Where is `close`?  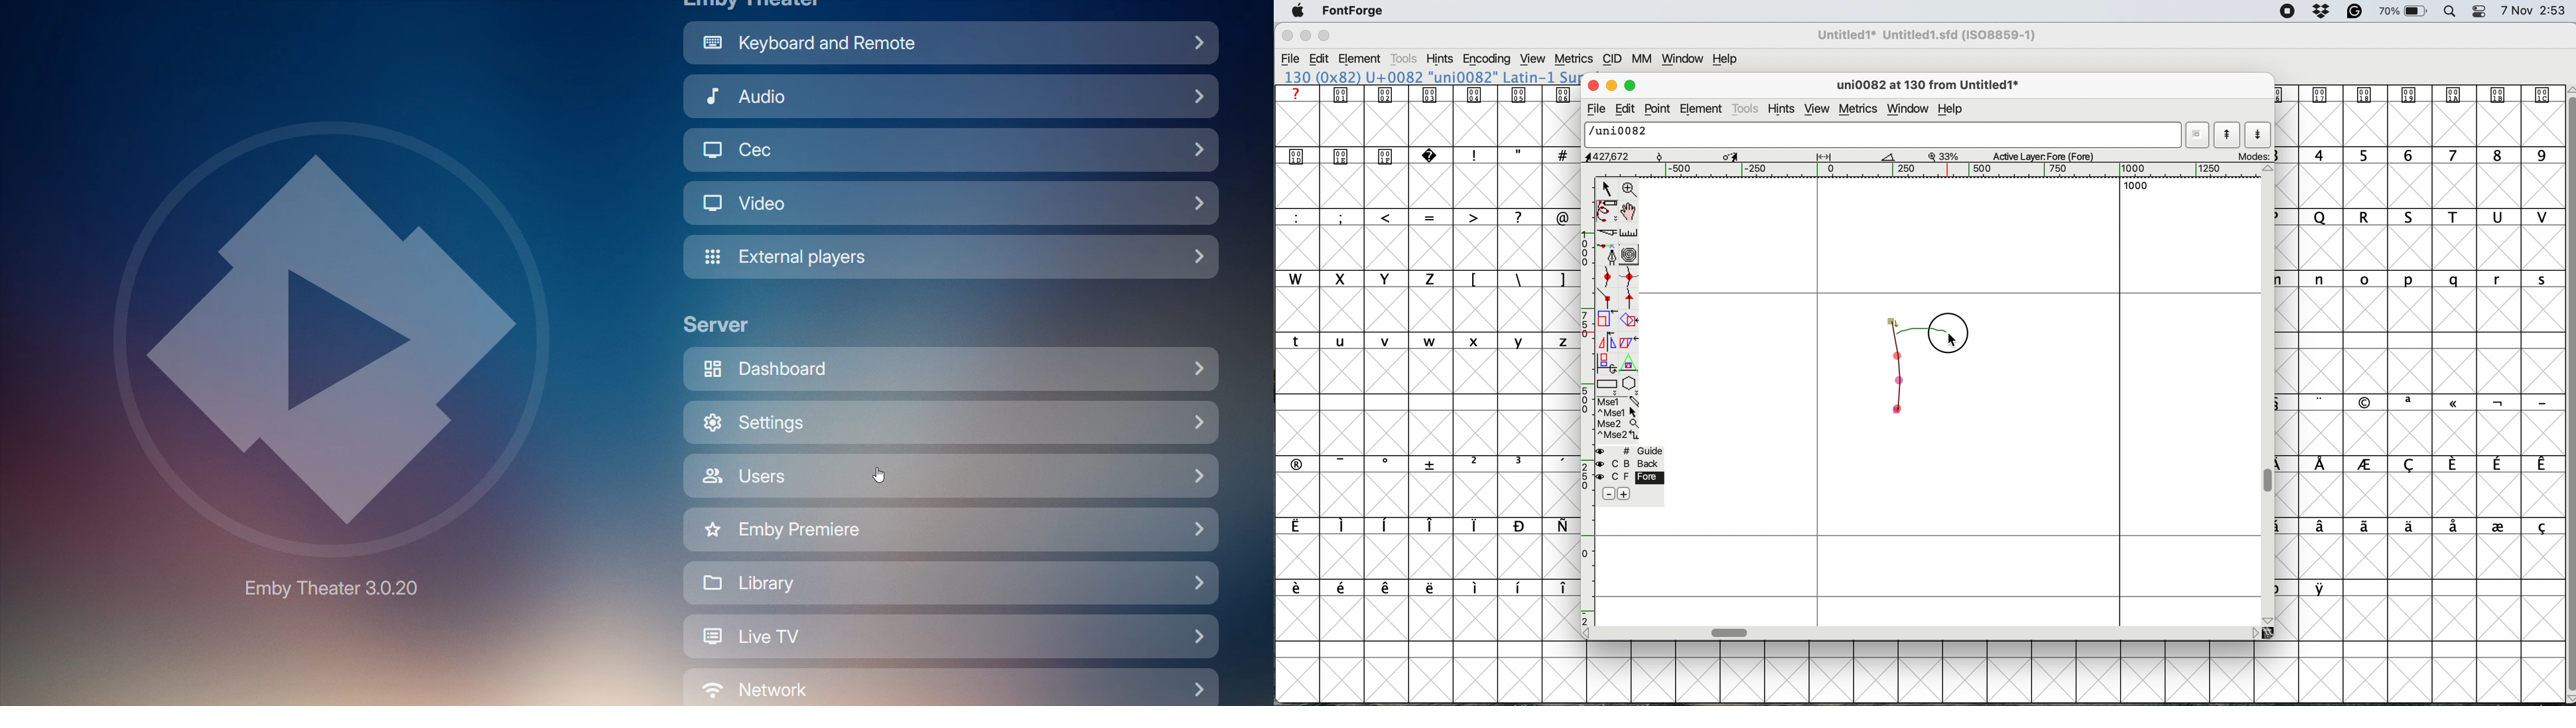 close is located at coordinates (1594, 86).